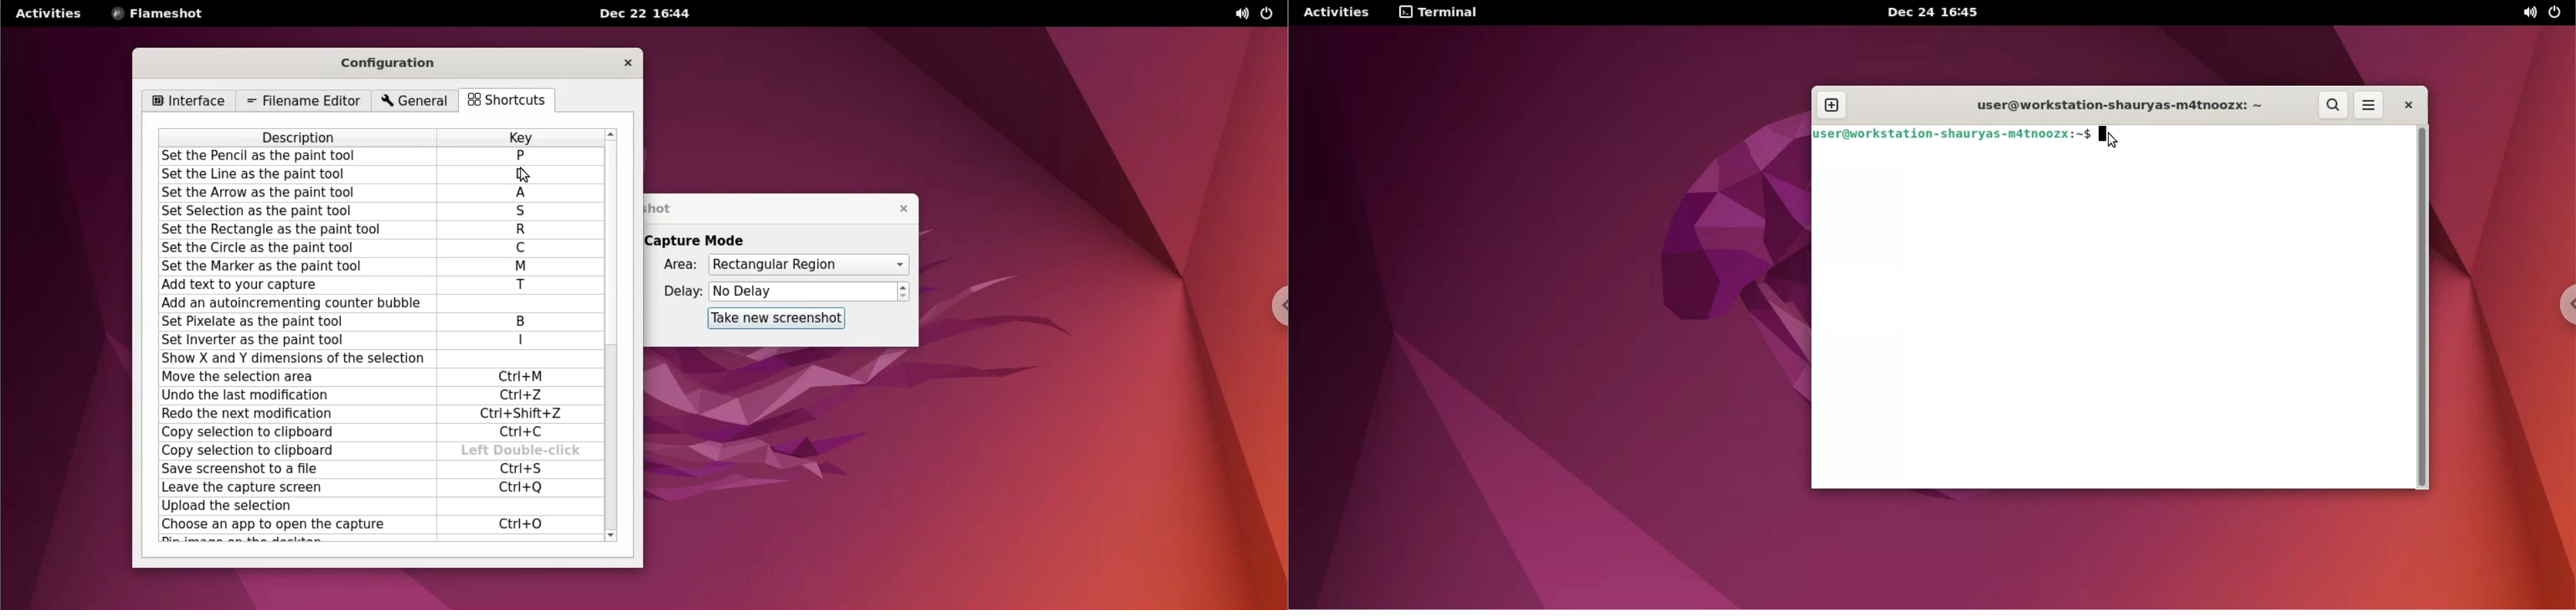 The image size is (2576, 616). I want to click on delay time input box, so click(803, 292).